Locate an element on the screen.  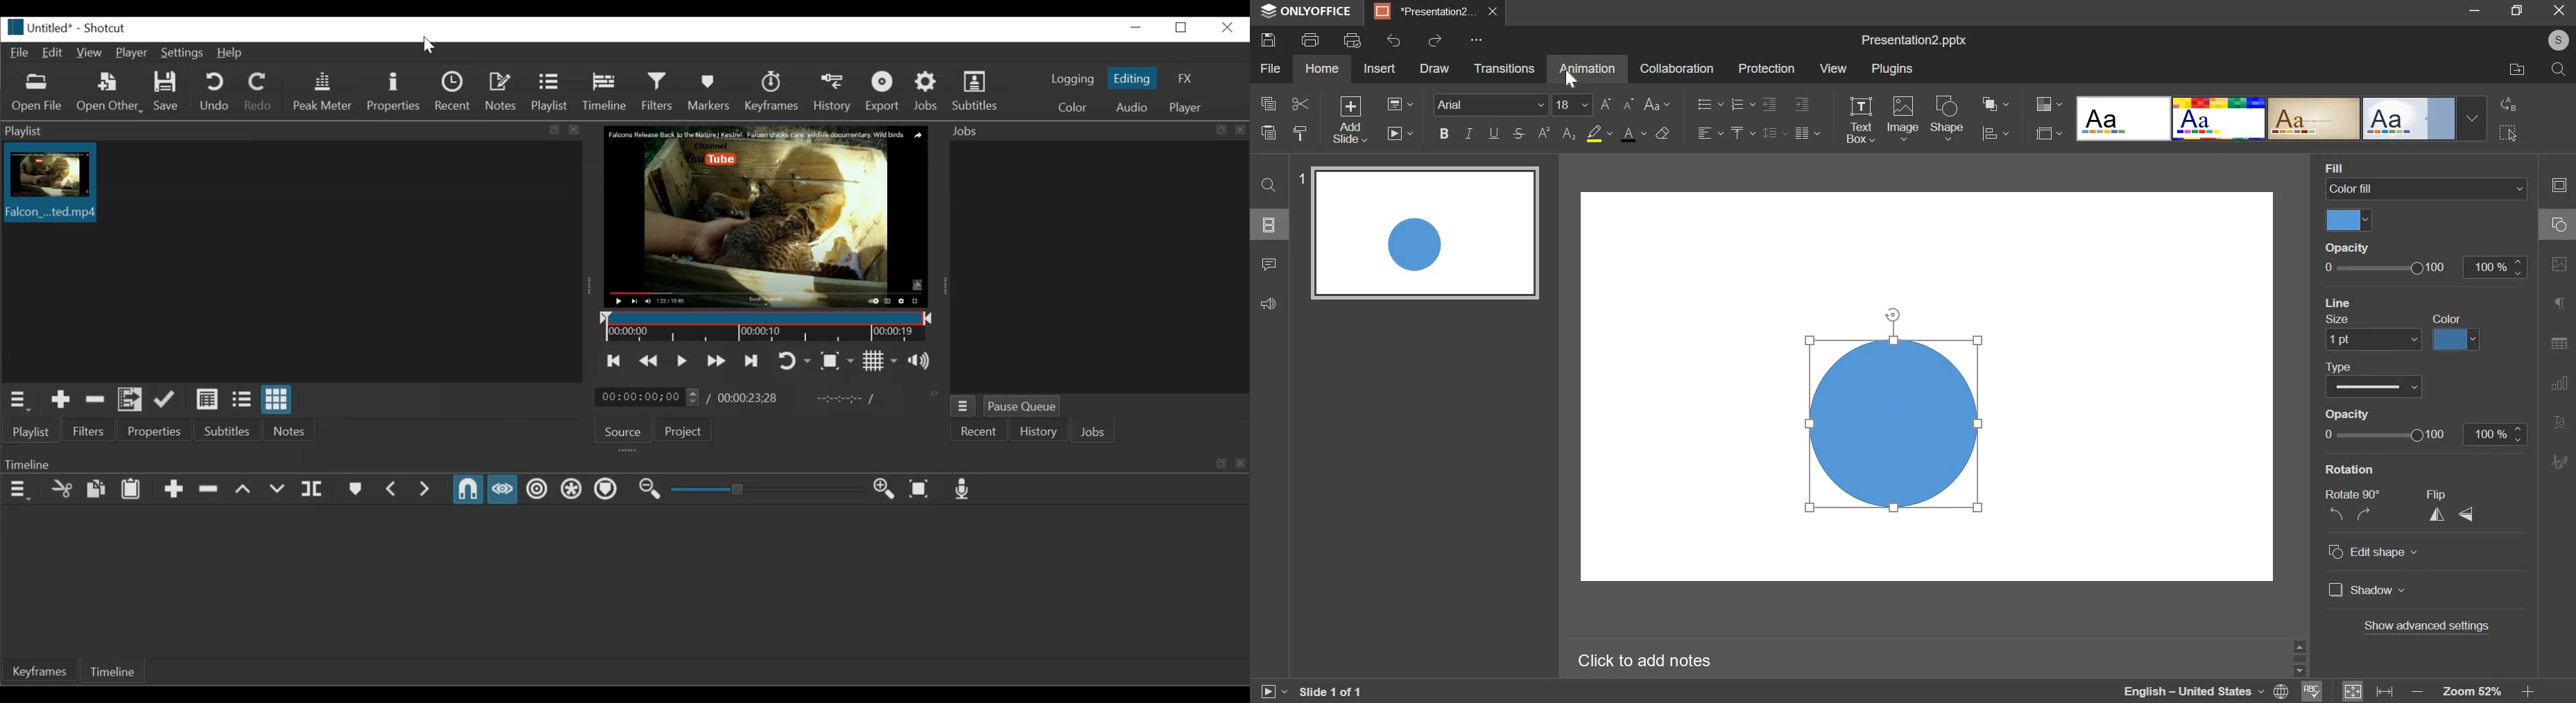
Recent is located at coordinates (456, 92).